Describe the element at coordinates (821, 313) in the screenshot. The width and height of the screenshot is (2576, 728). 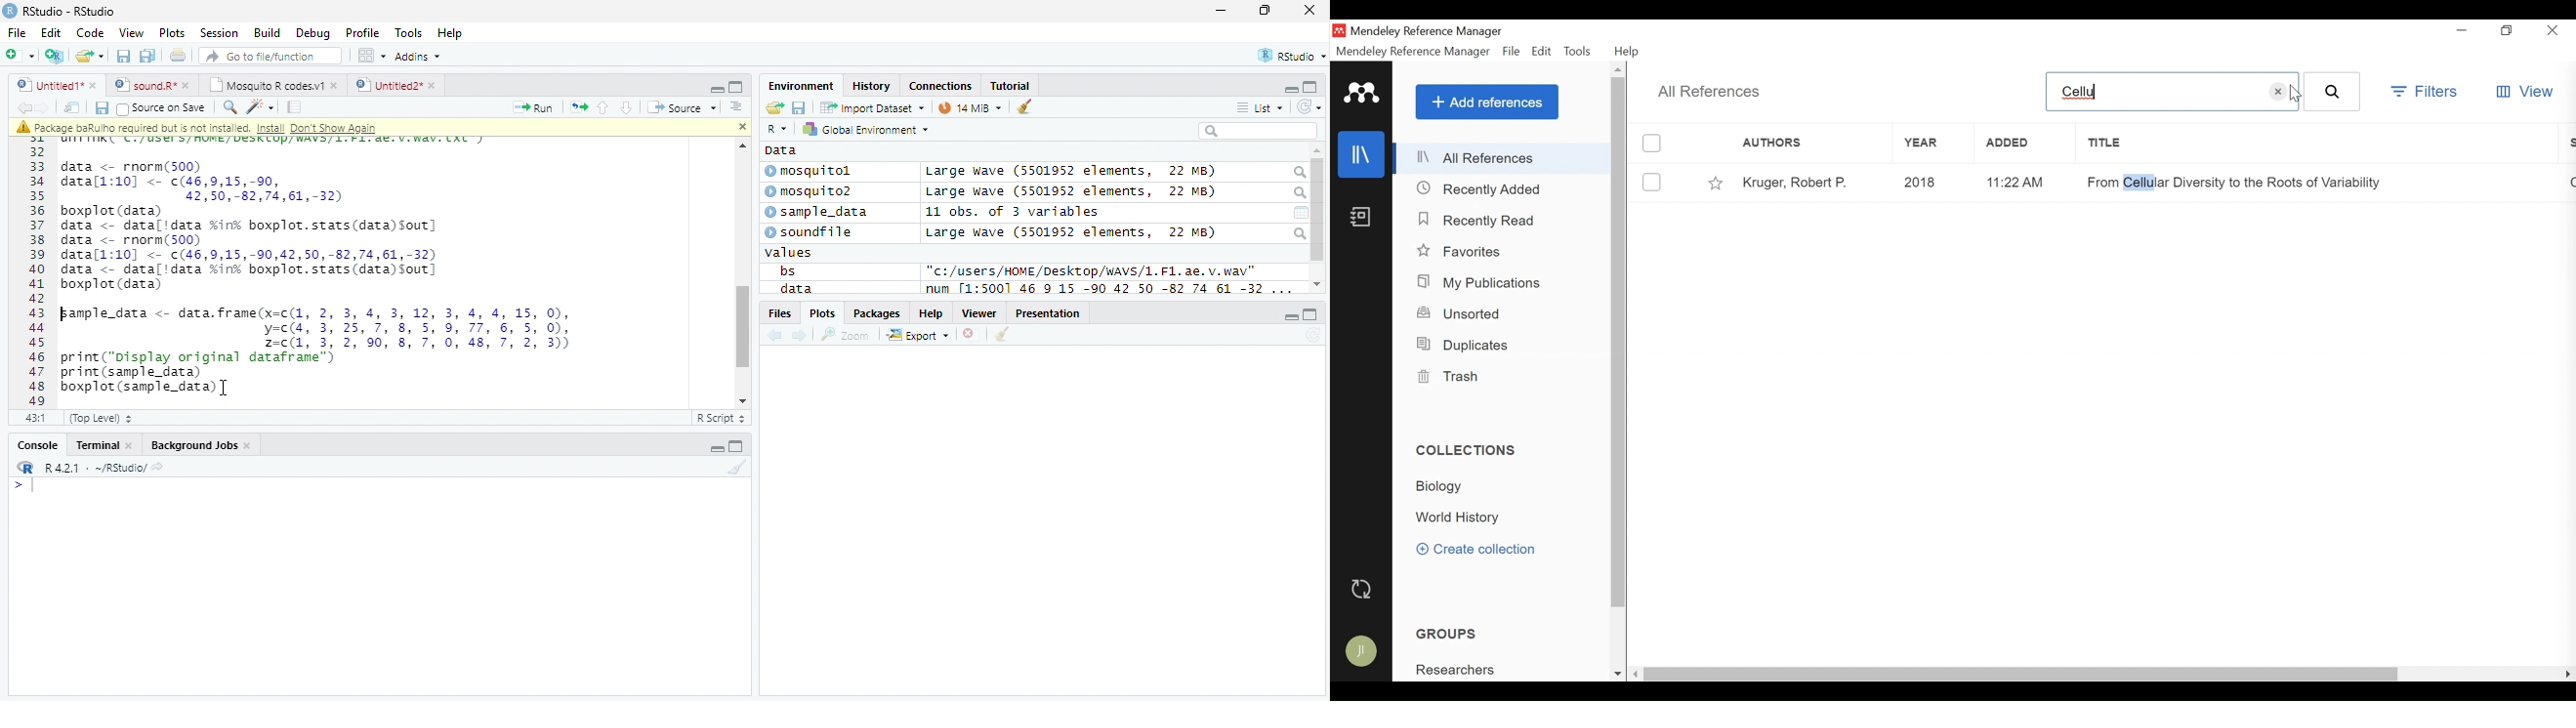
I see `Plots` at that location.